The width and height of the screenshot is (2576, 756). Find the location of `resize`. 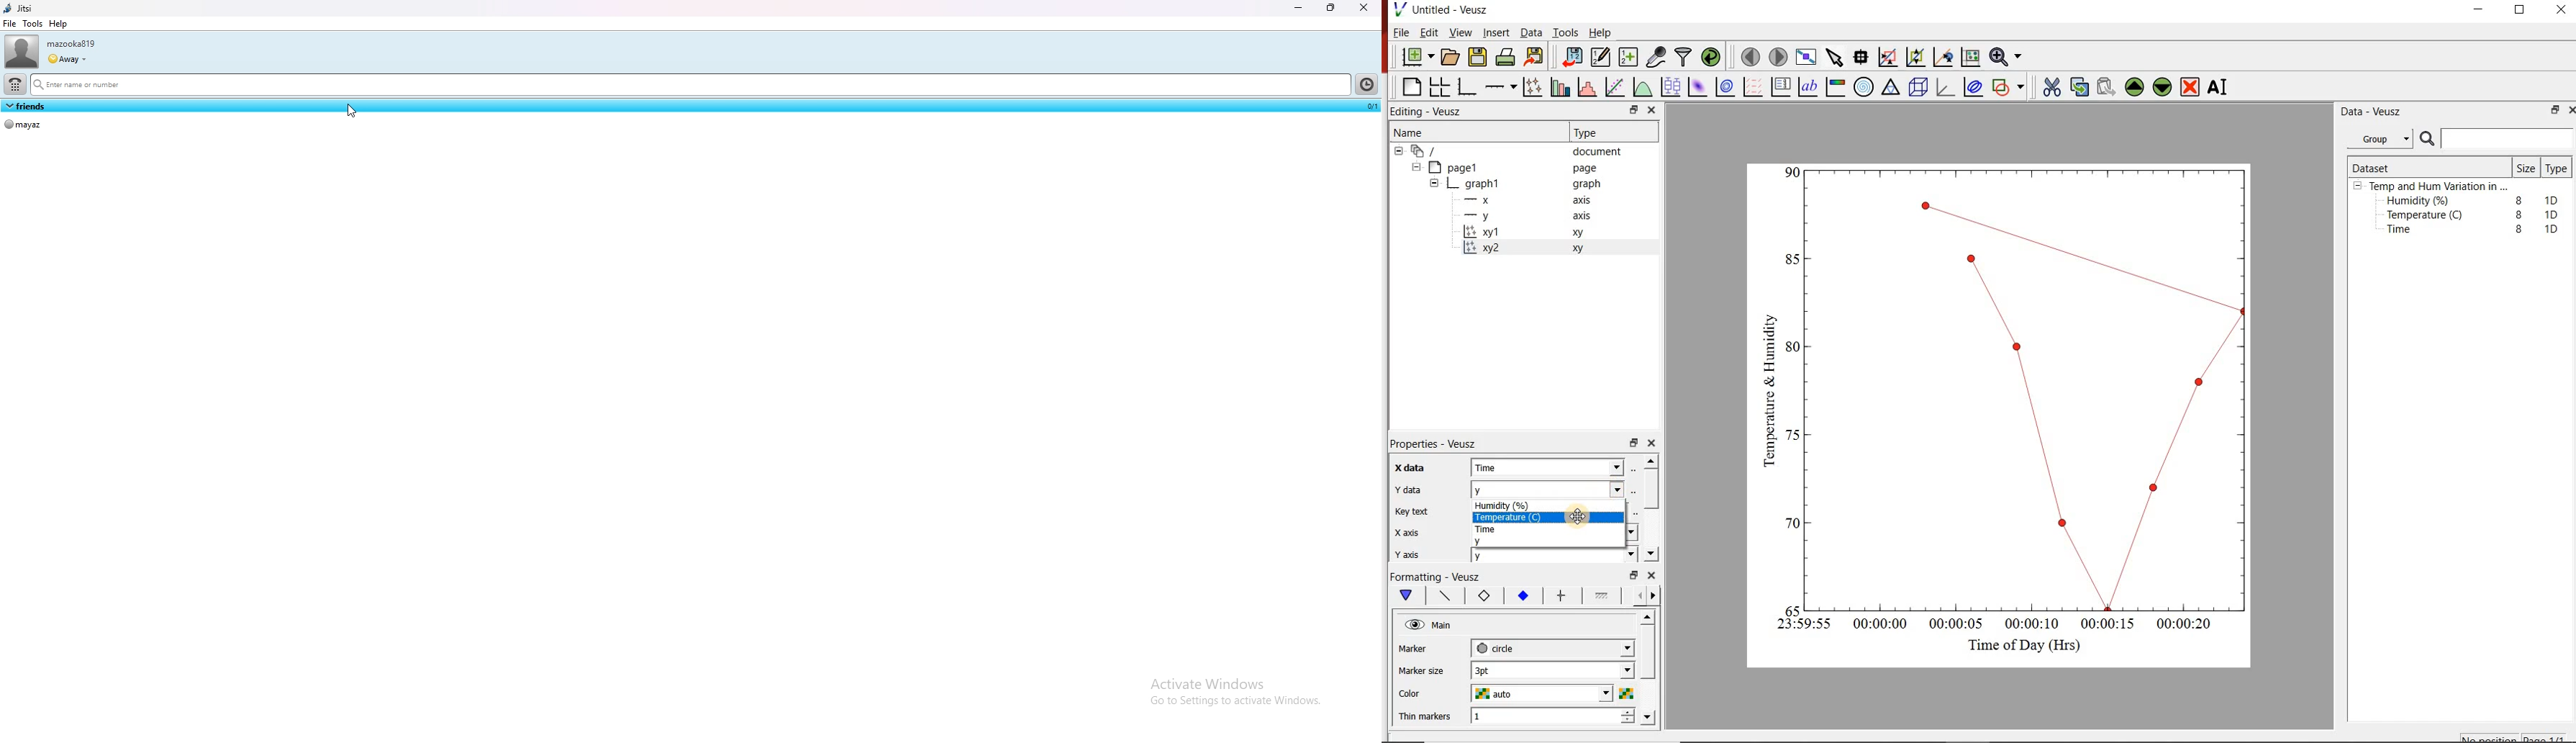

resize is located at coordinates (1330, 8).